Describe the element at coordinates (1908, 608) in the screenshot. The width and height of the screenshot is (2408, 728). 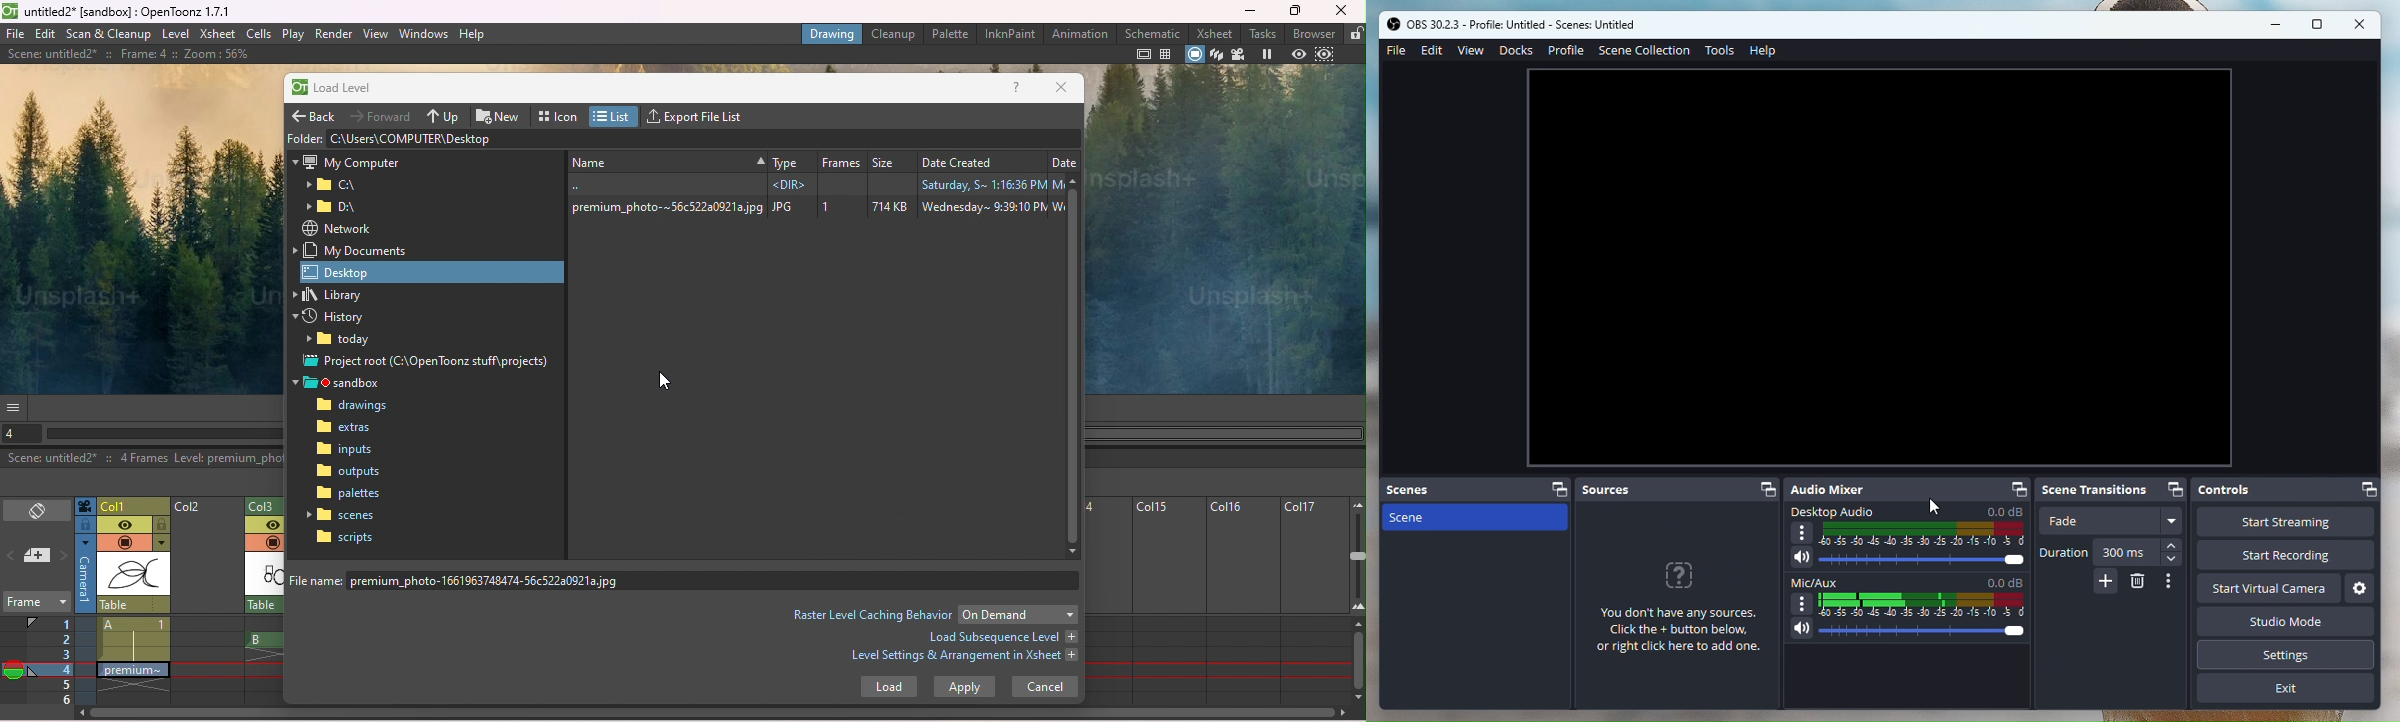
I see `Mic/Aux` at that location.